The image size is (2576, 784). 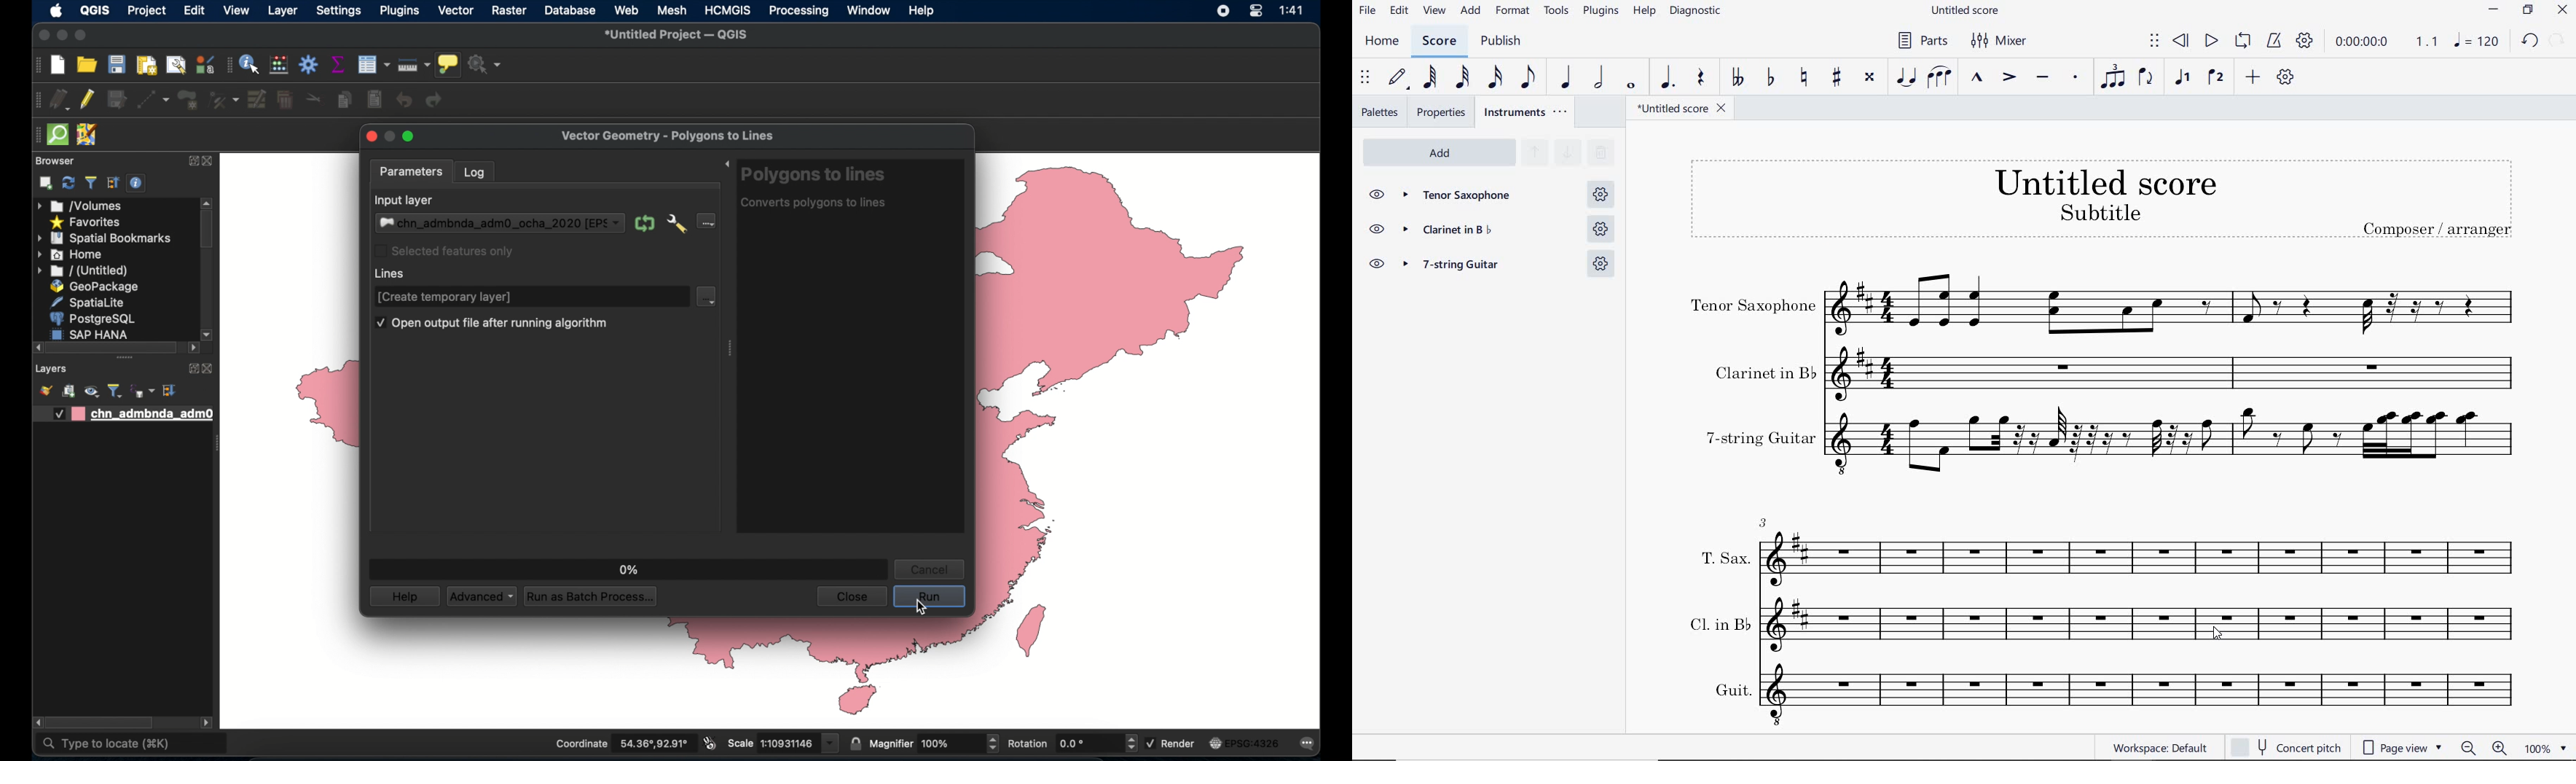 I want to click on sap hana, so click(x=91, y=334).